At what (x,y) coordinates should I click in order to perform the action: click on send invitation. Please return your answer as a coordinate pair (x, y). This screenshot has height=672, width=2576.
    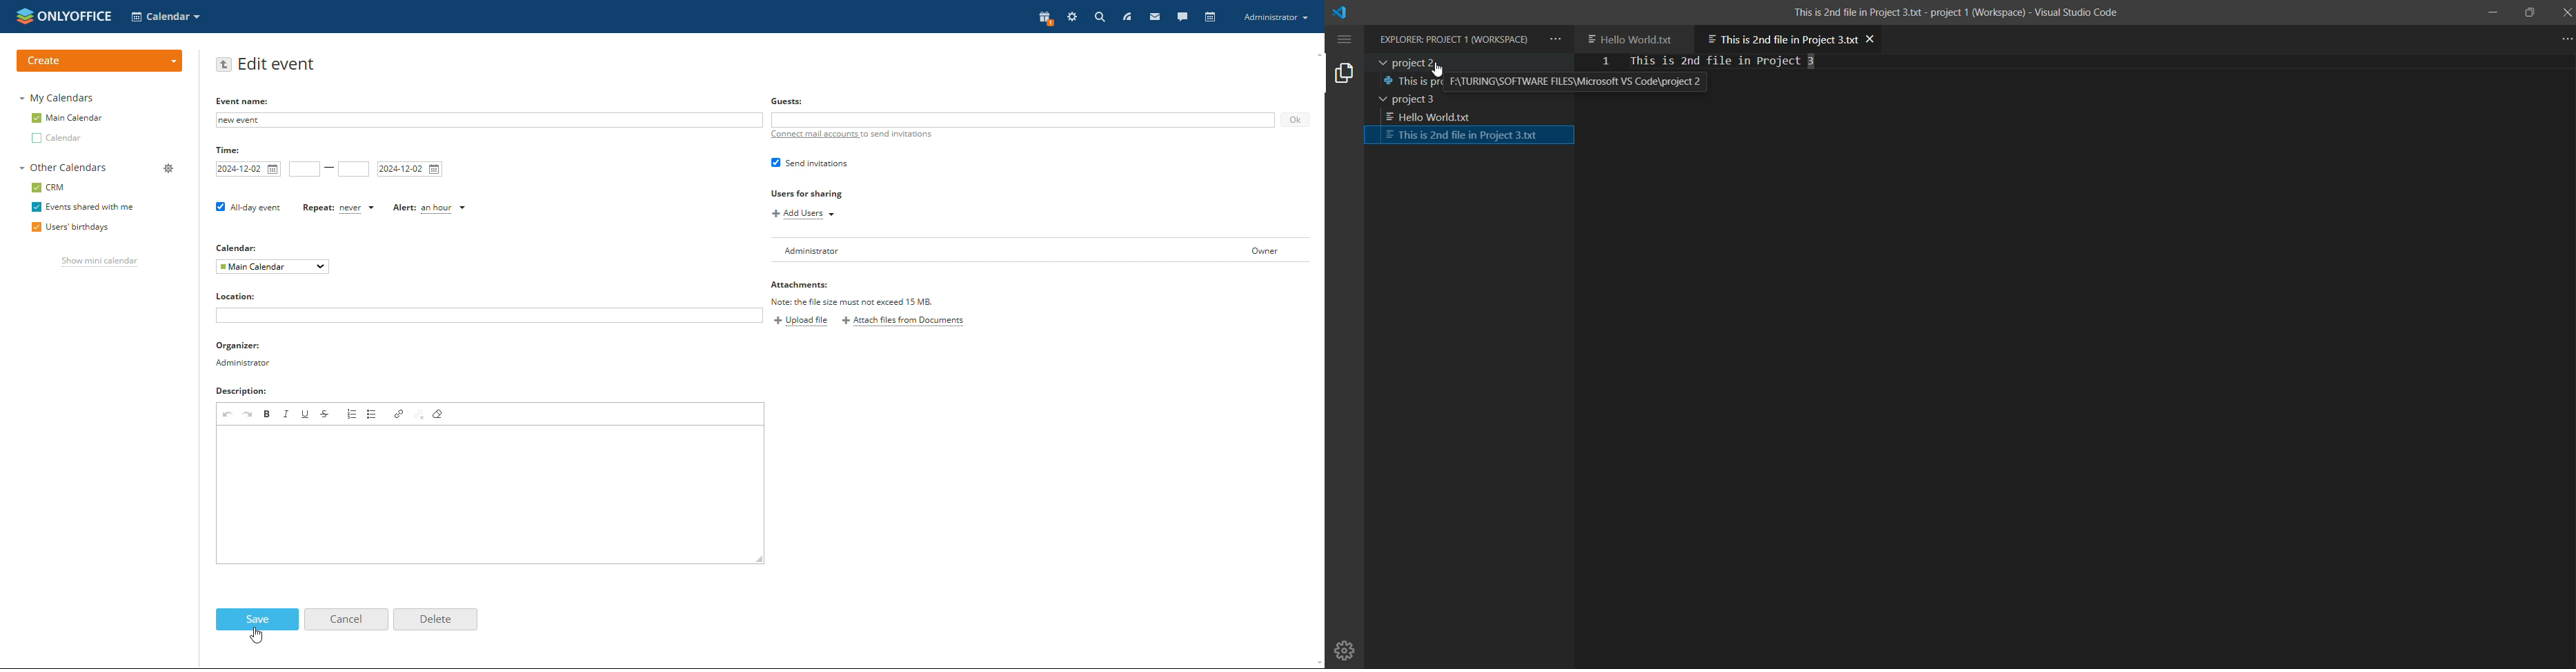
    Looking at the image, I should click on (809, 163).